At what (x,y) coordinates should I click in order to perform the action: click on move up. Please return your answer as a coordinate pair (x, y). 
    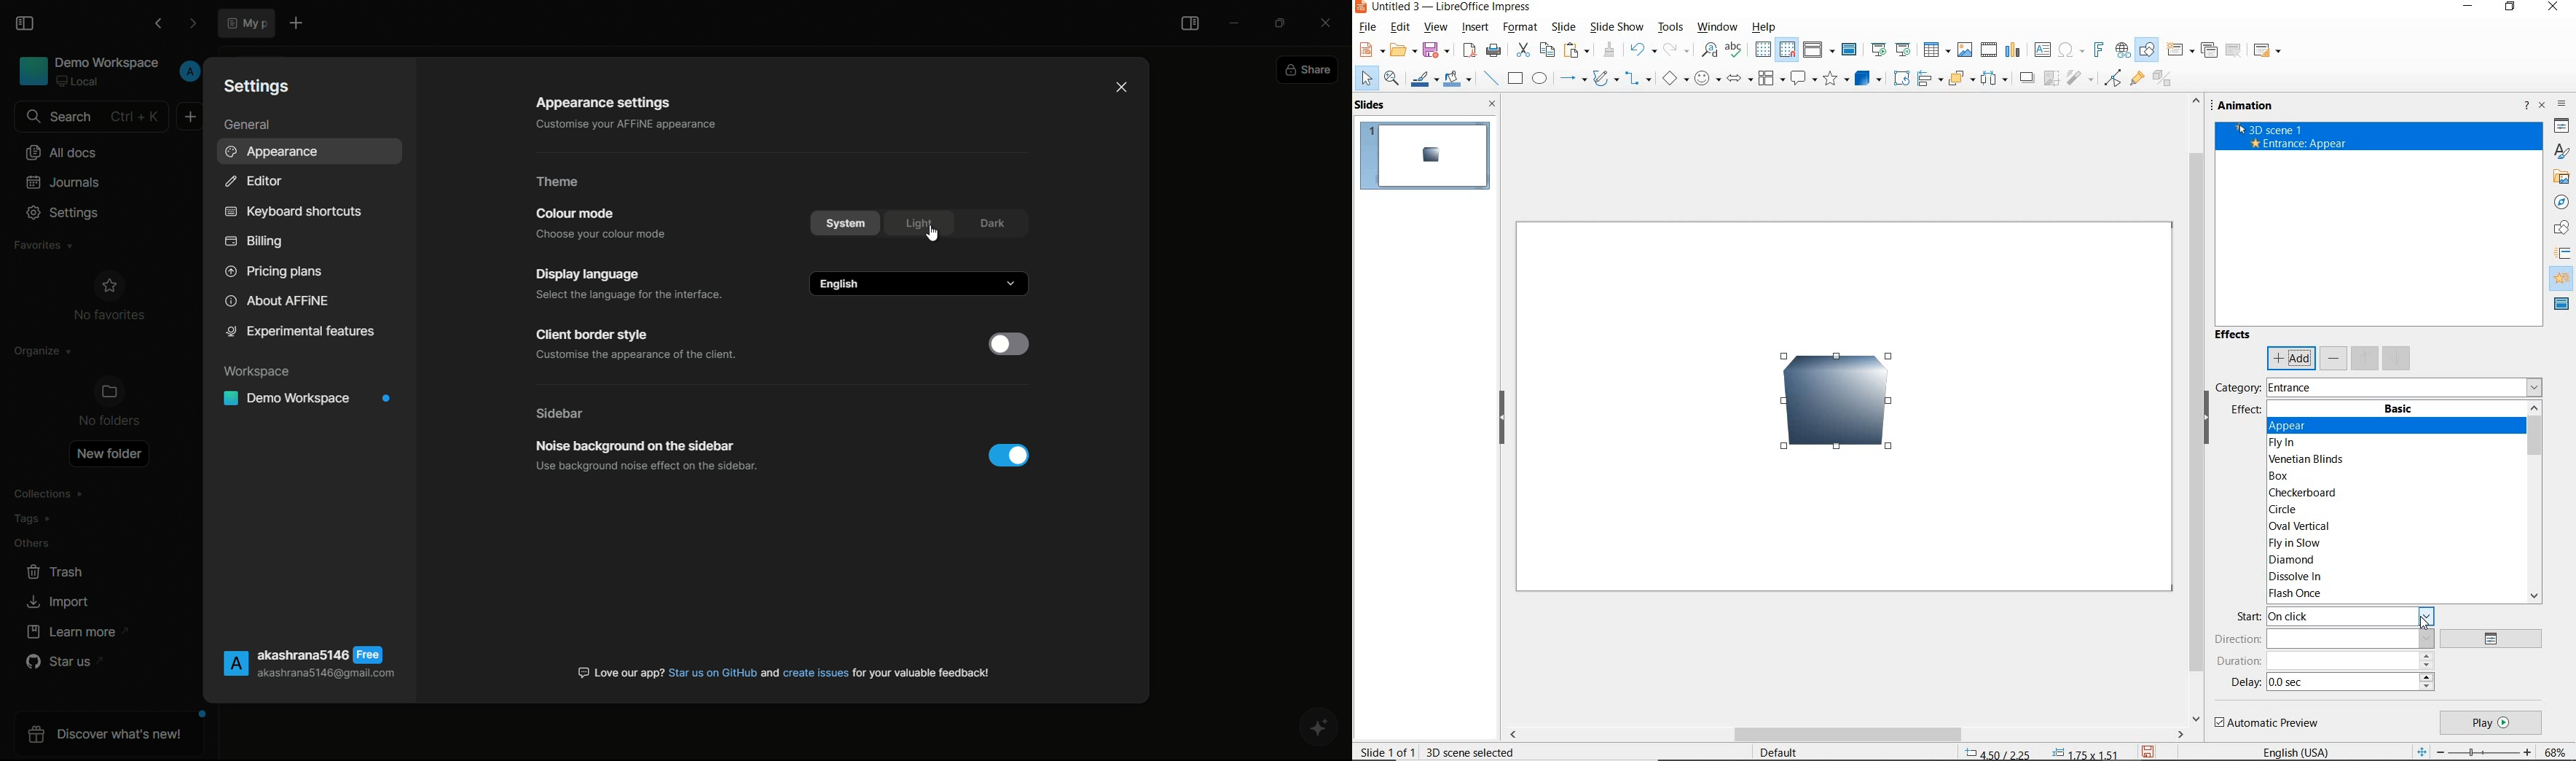
    Looking at the image, I should click on (2365, 358).